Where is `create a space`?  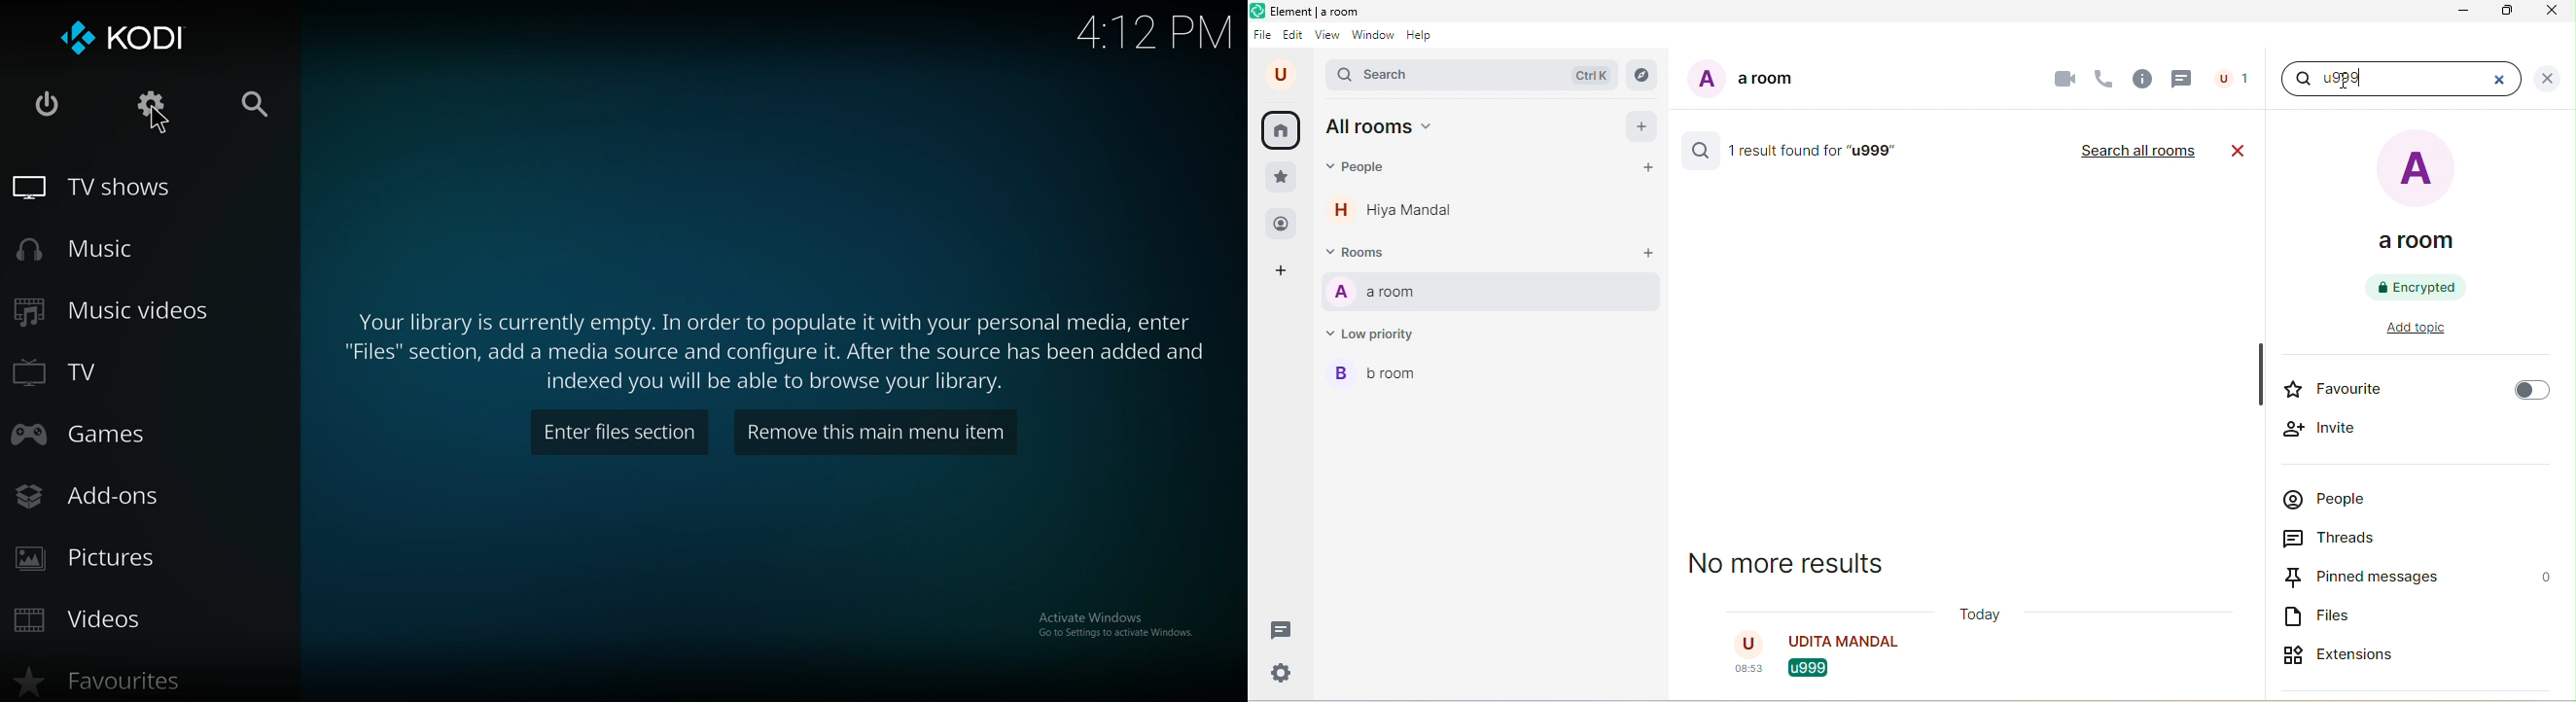 create a space is located at coordinates (1288, 272).